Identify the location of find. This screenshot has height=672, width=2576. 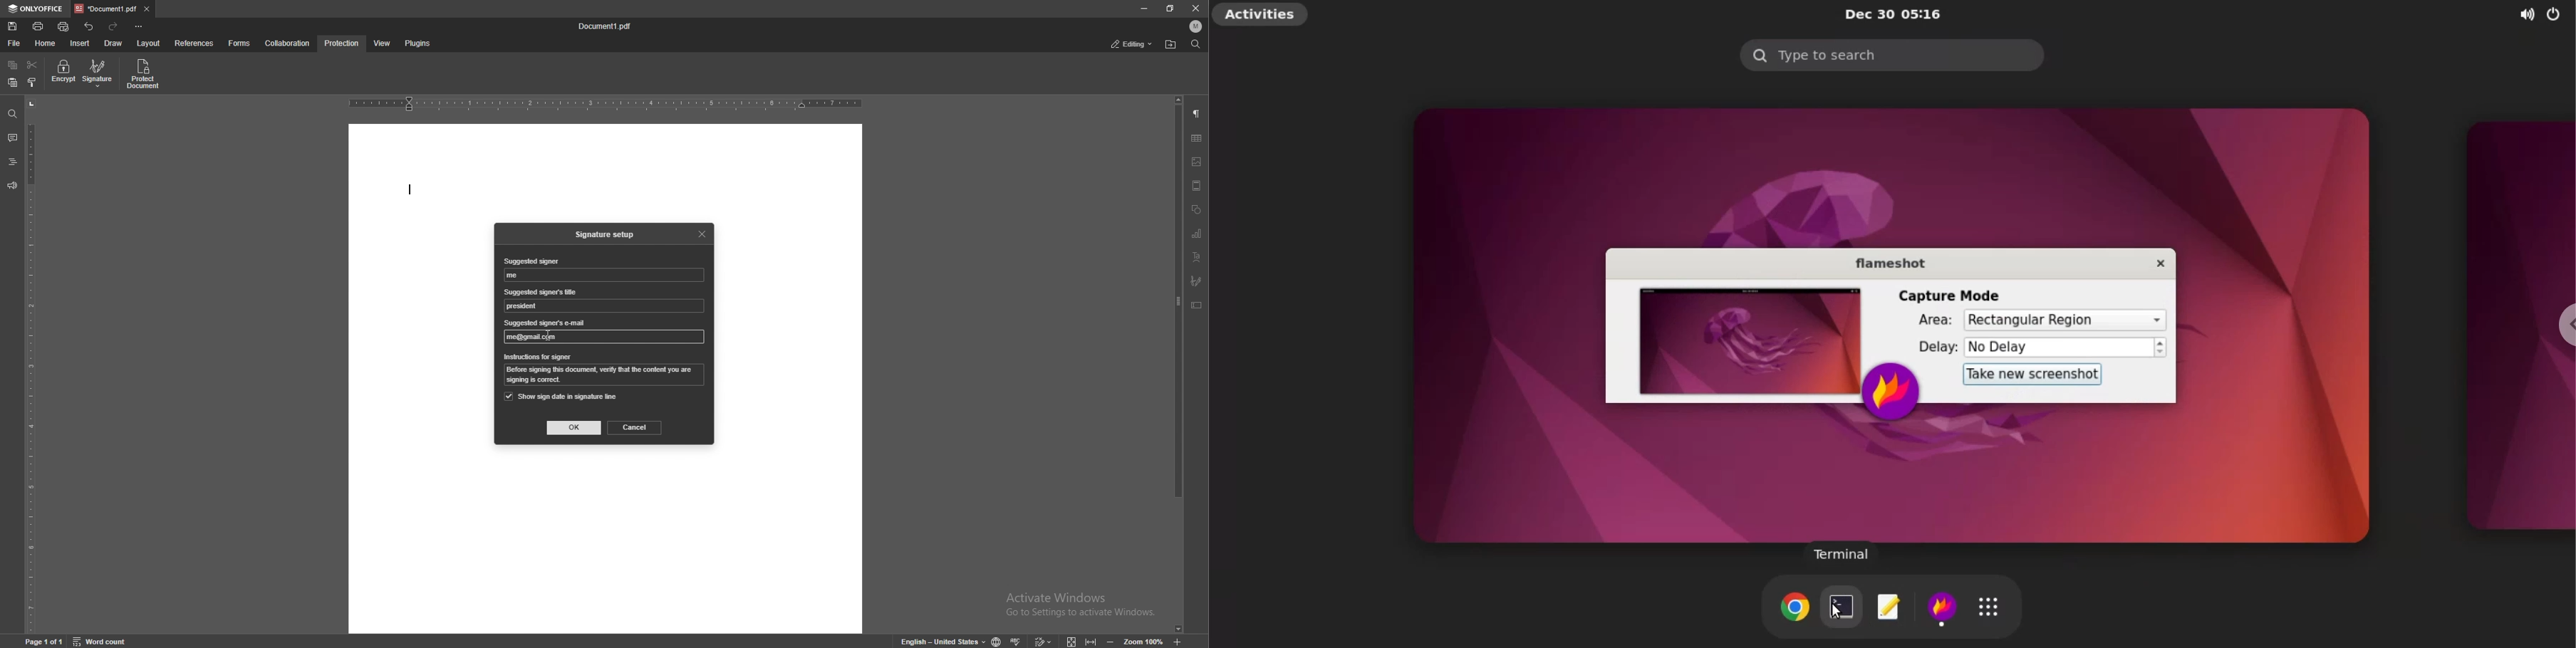
(13, 115).